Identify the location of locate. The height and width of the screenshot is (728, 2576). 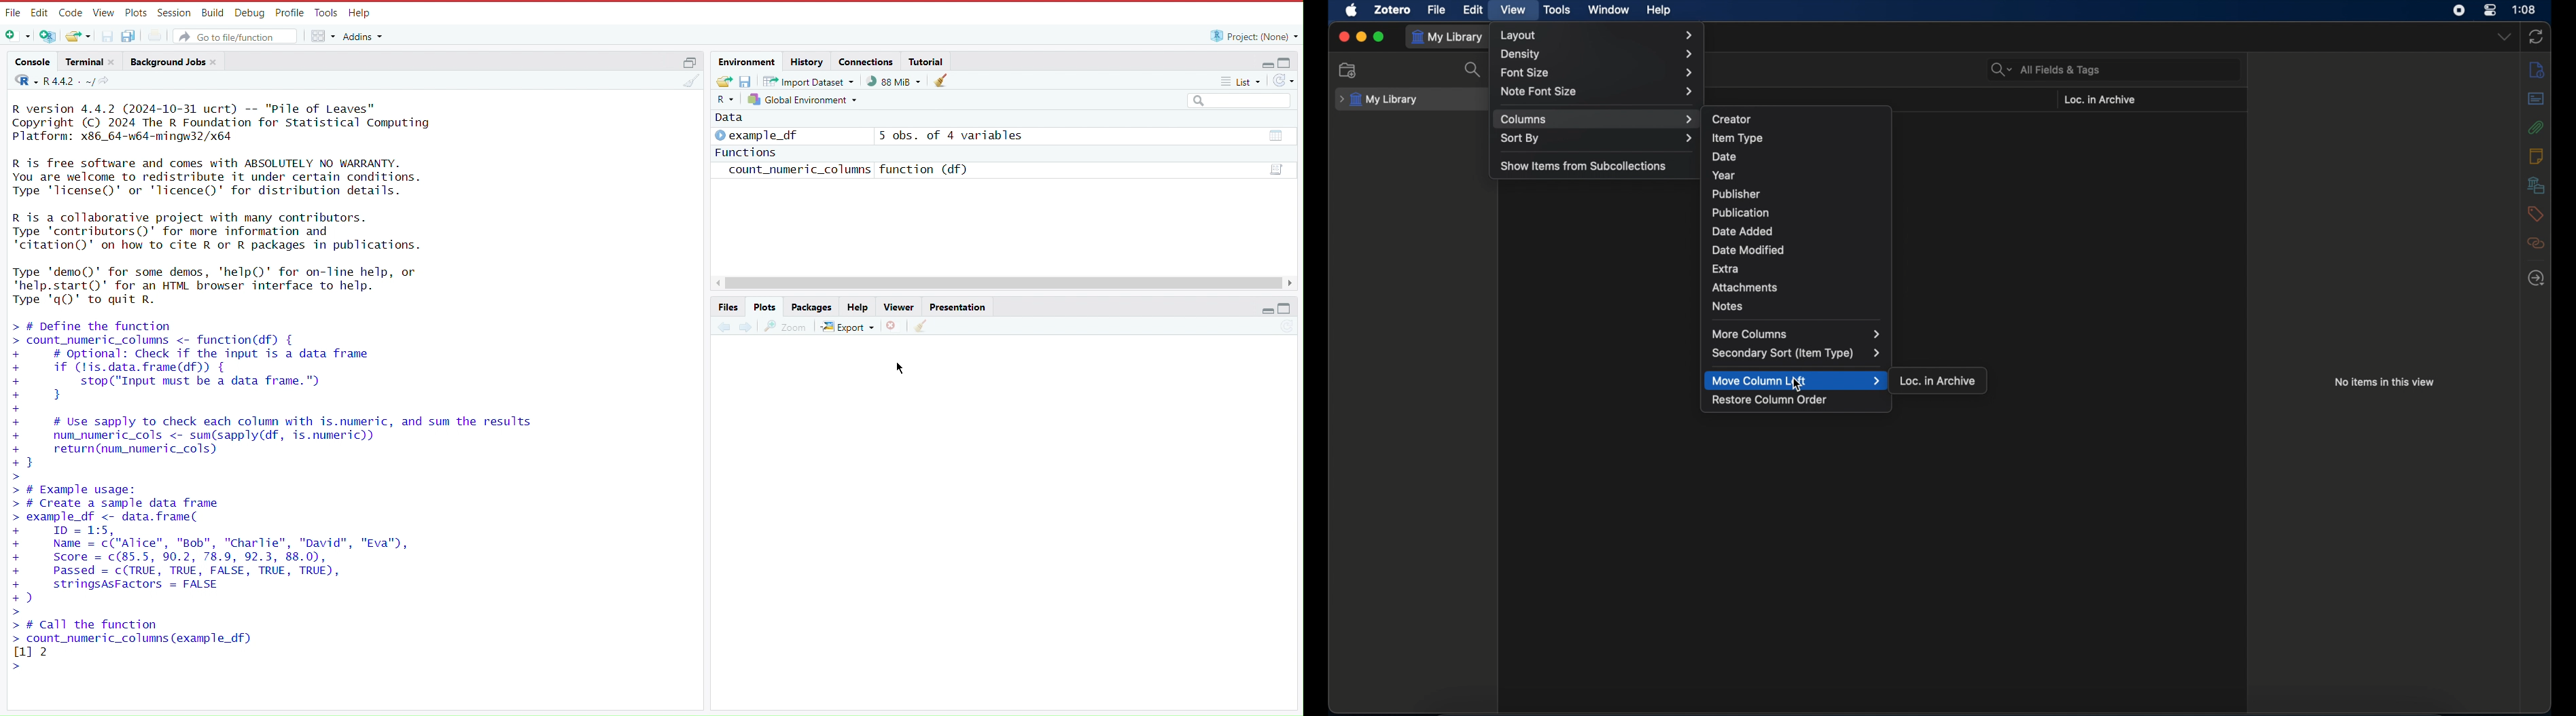
(2537, 278).